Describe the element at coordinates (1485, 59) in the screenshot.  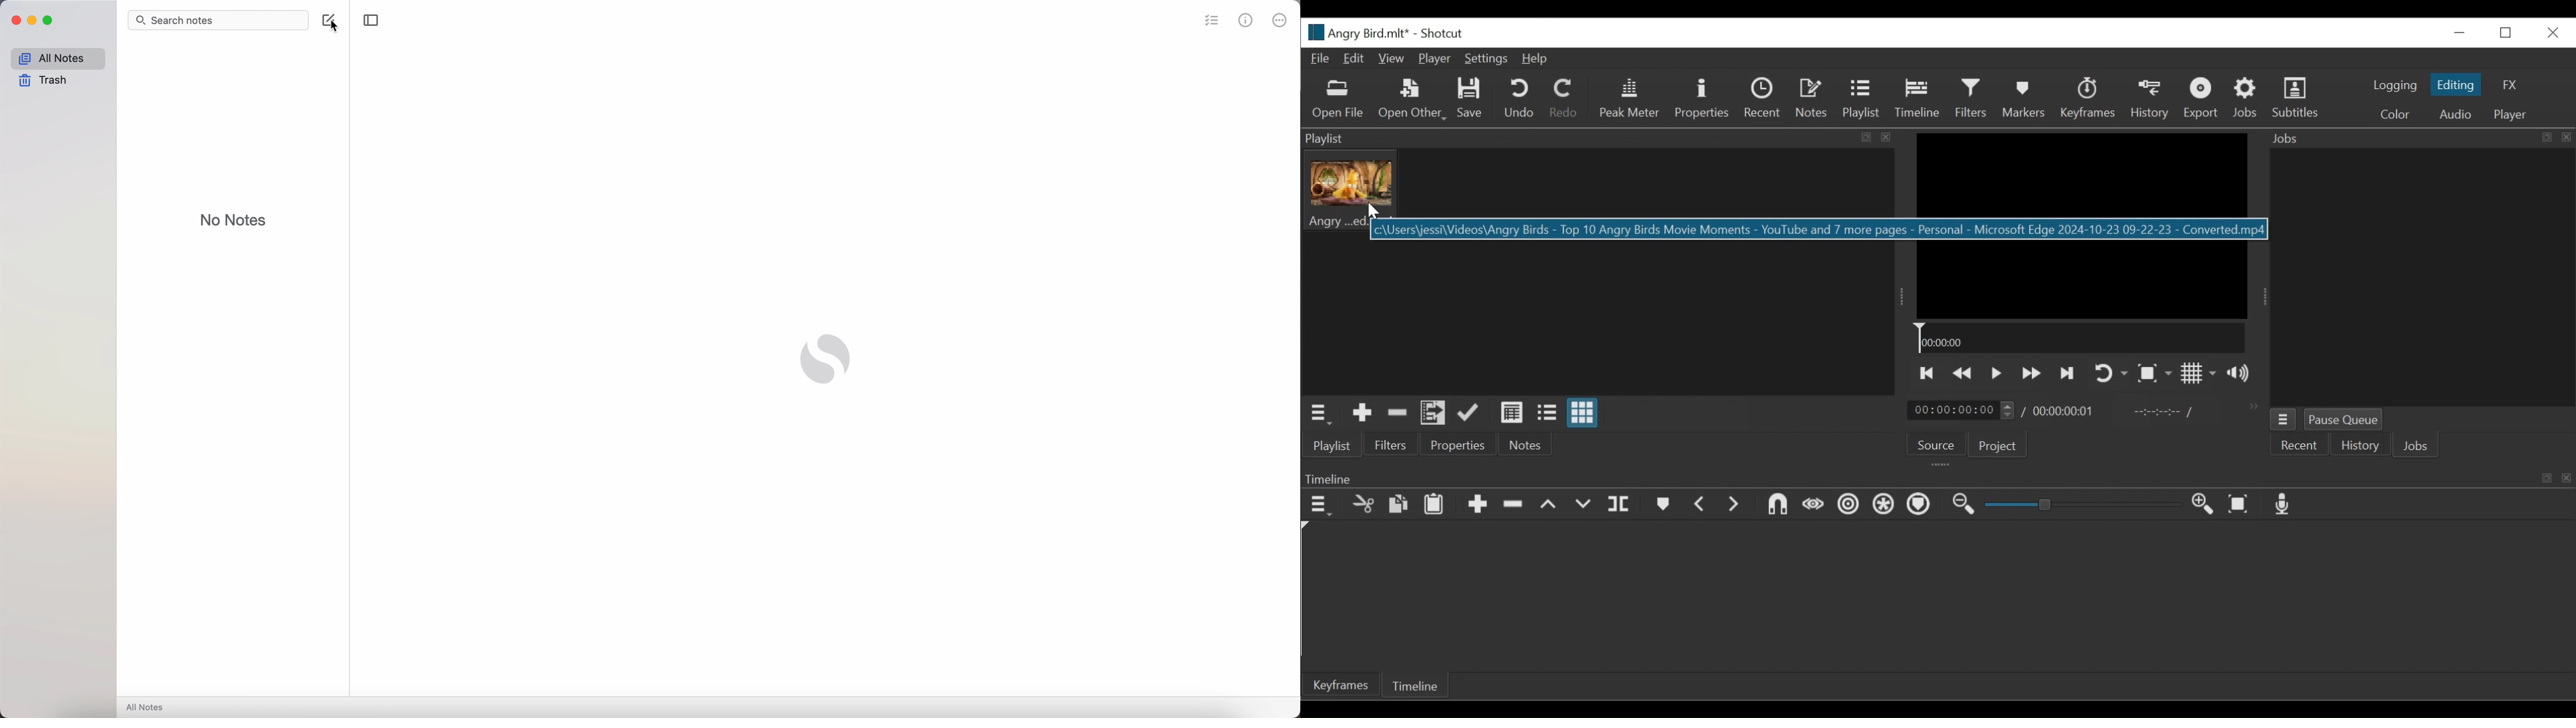
I see `Settings` at that location.